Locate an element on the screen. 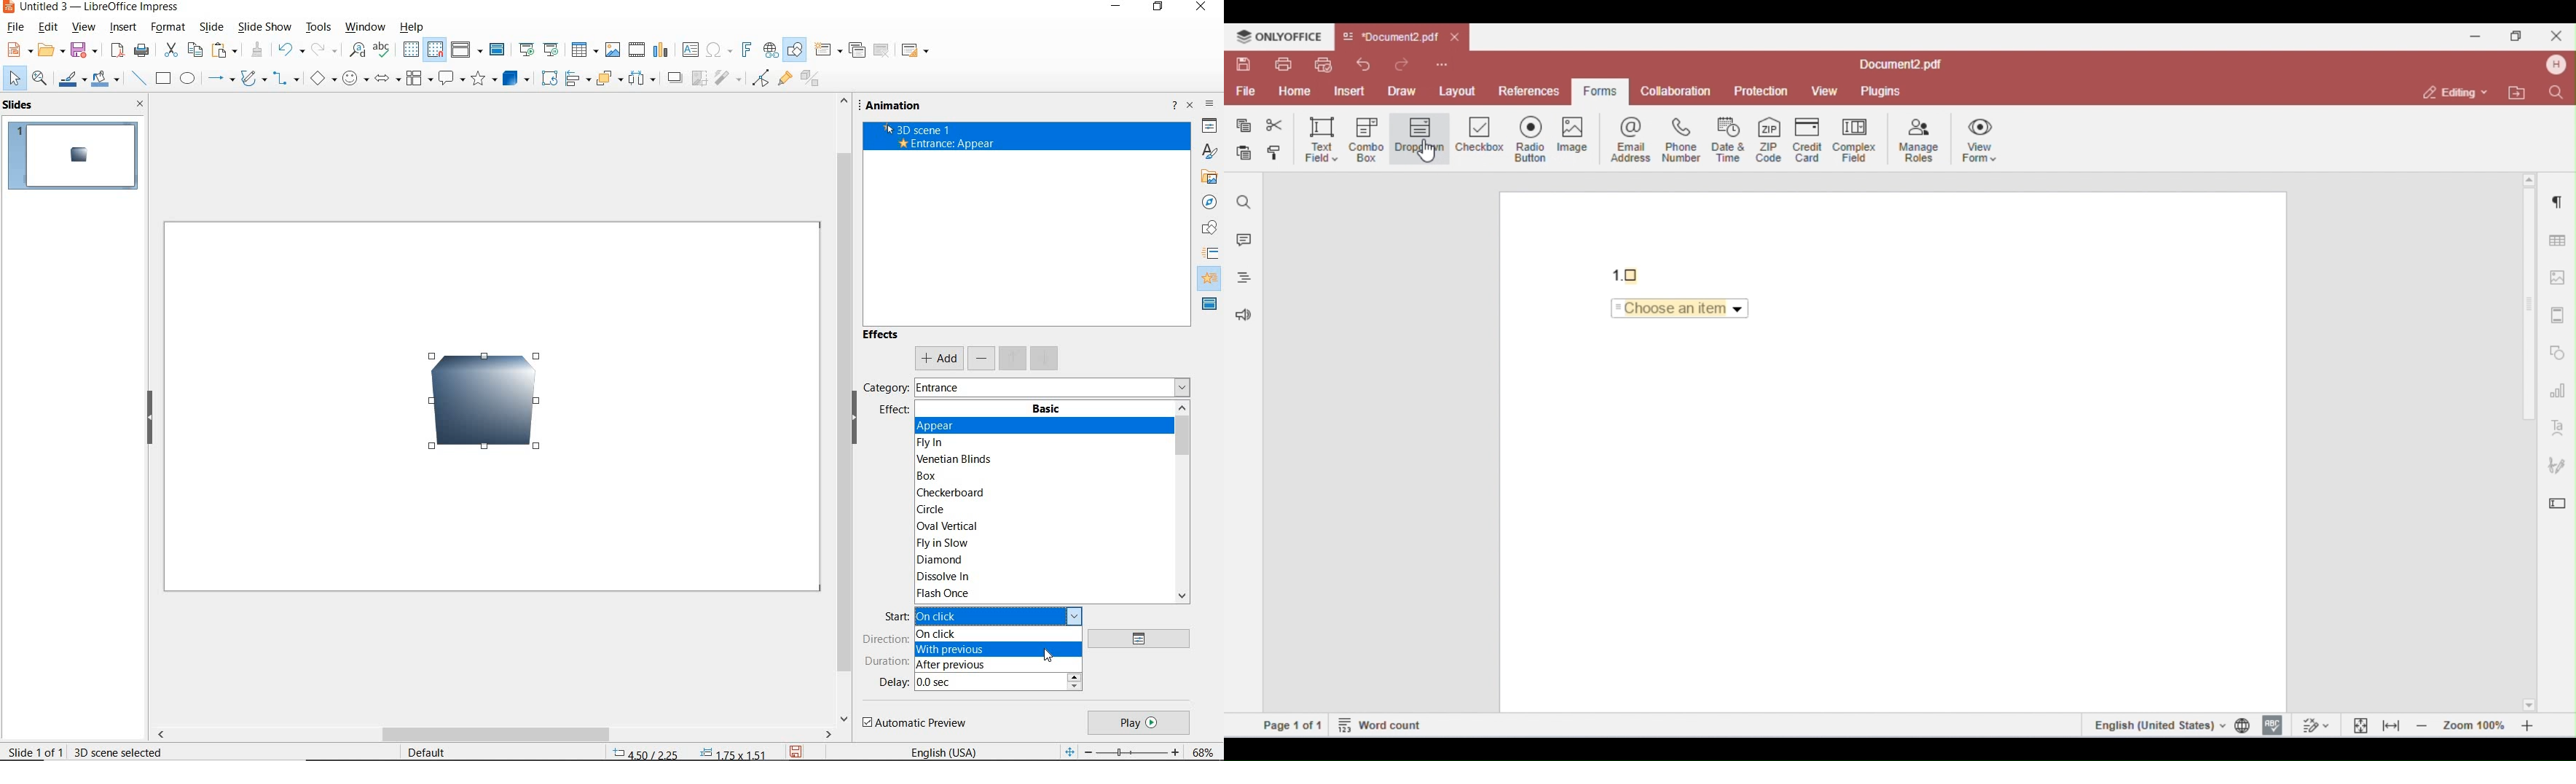 This screenshot has width=2576, height=784. scrollbar is located at coordinates (494, 735).